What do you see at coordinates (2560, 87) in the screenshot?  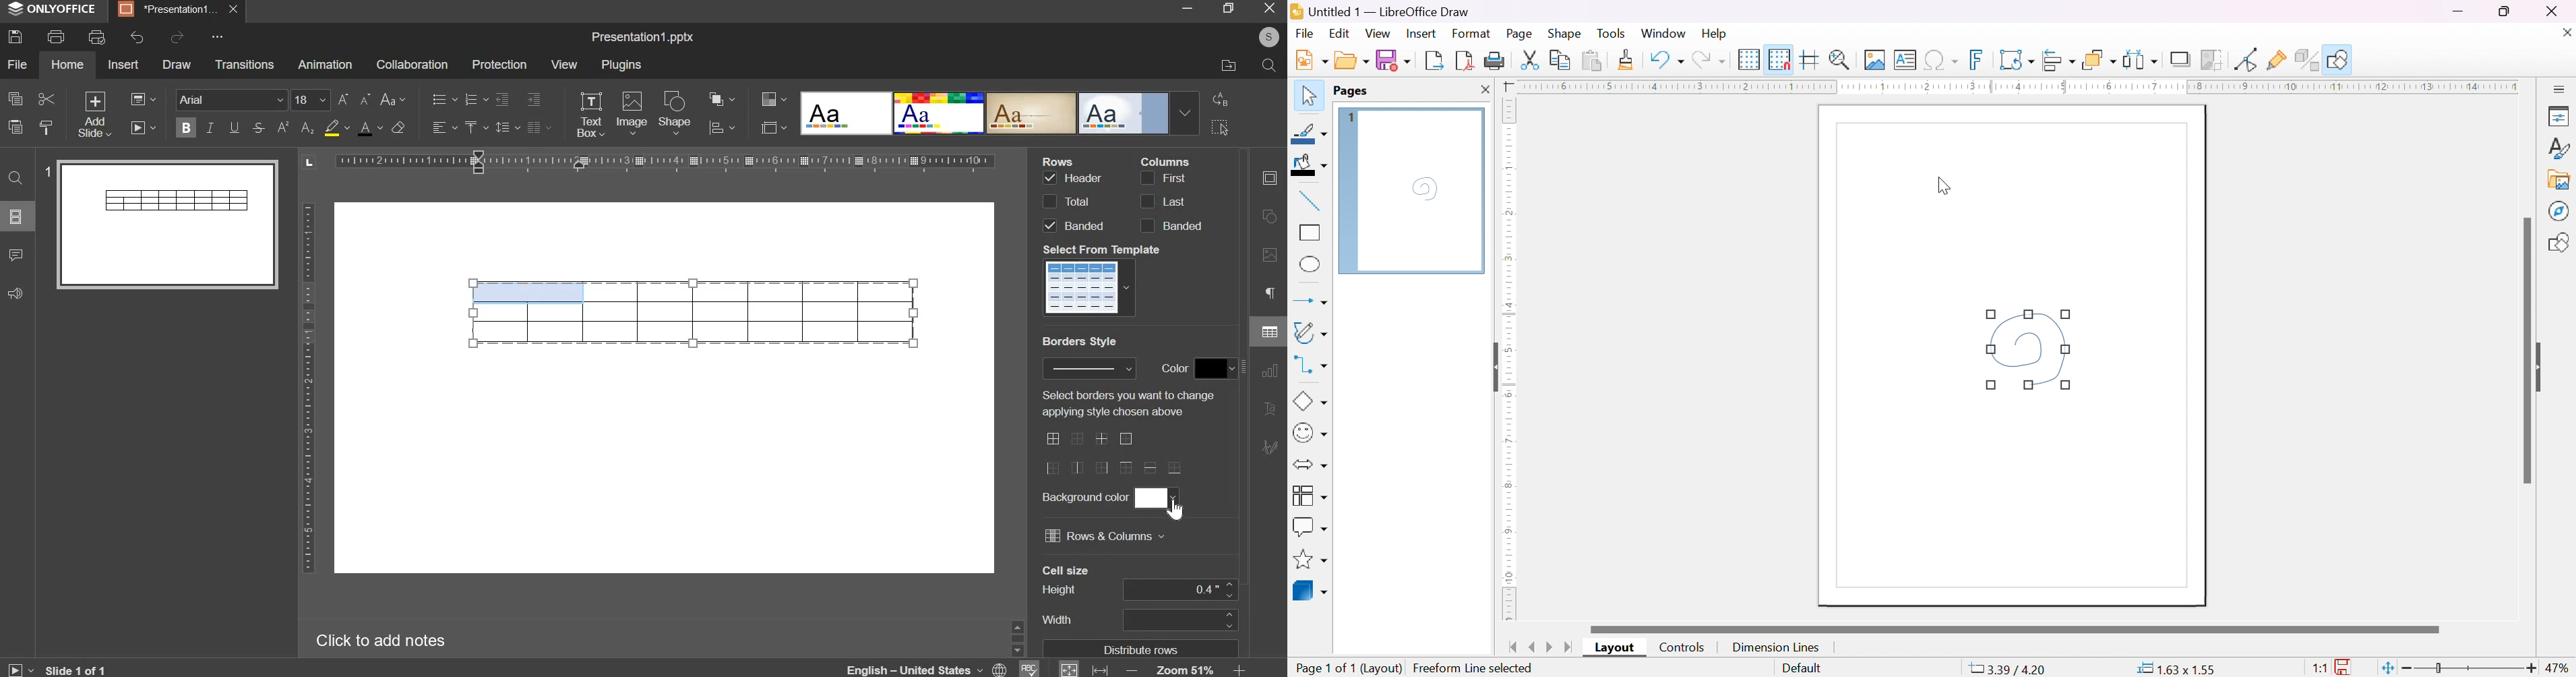 I see `slidebar settings` at bounding box center [2560, 87].